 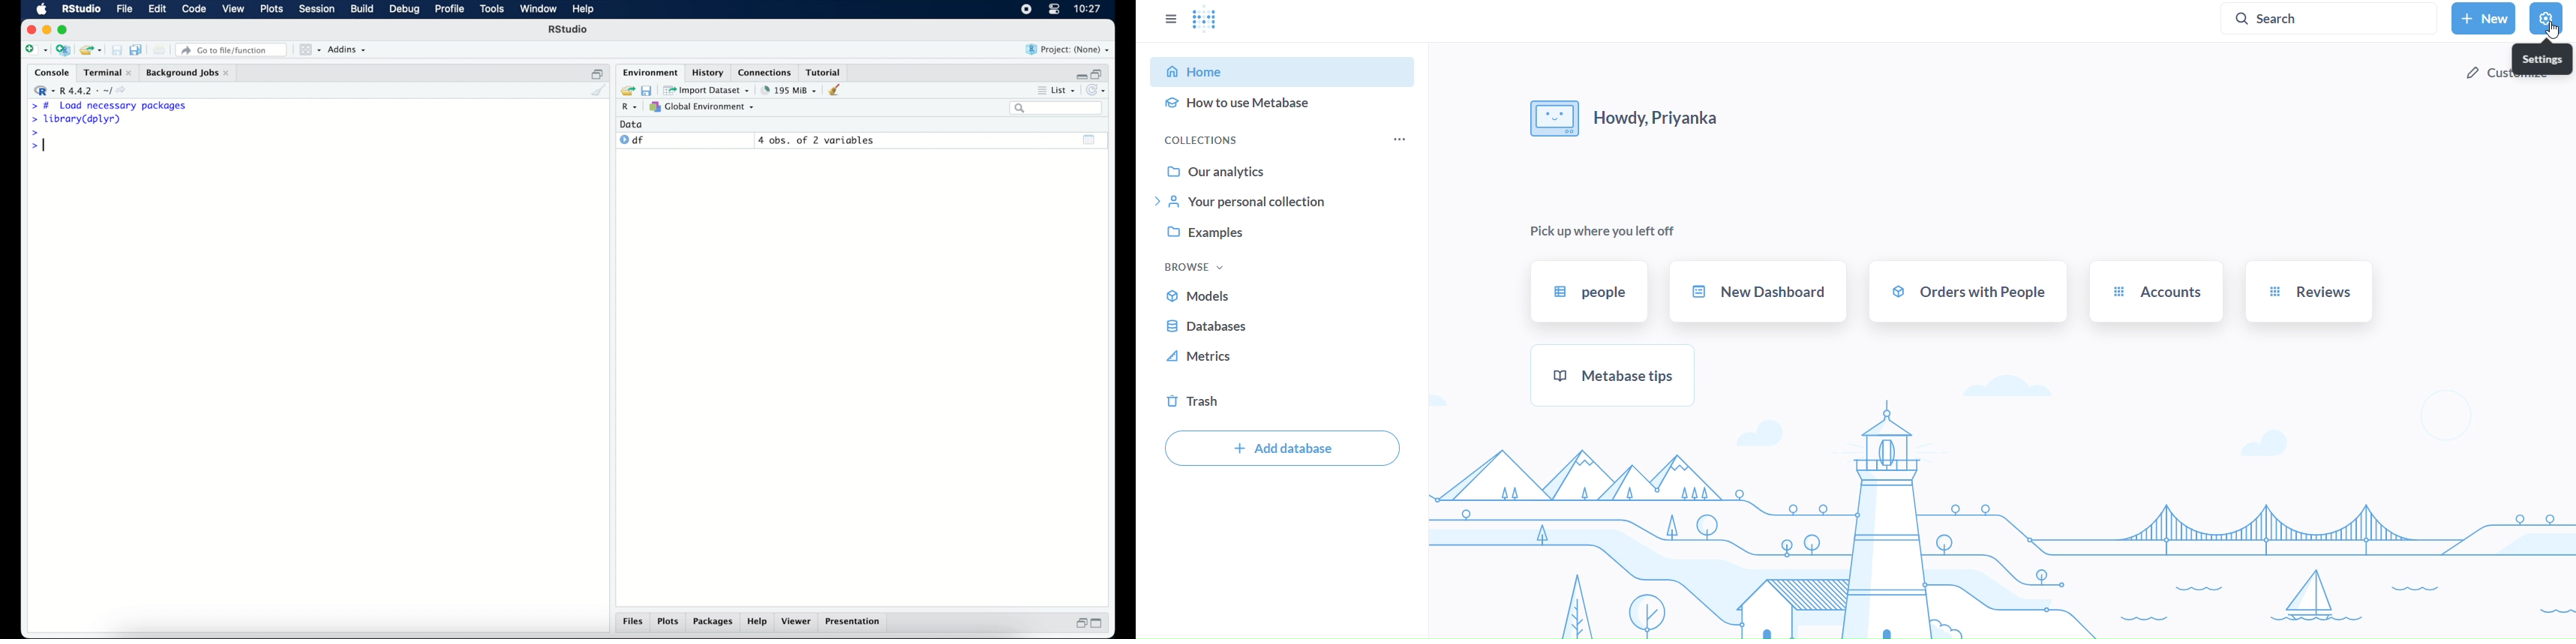 I want to click on viewer, so click(x=799, y=622).